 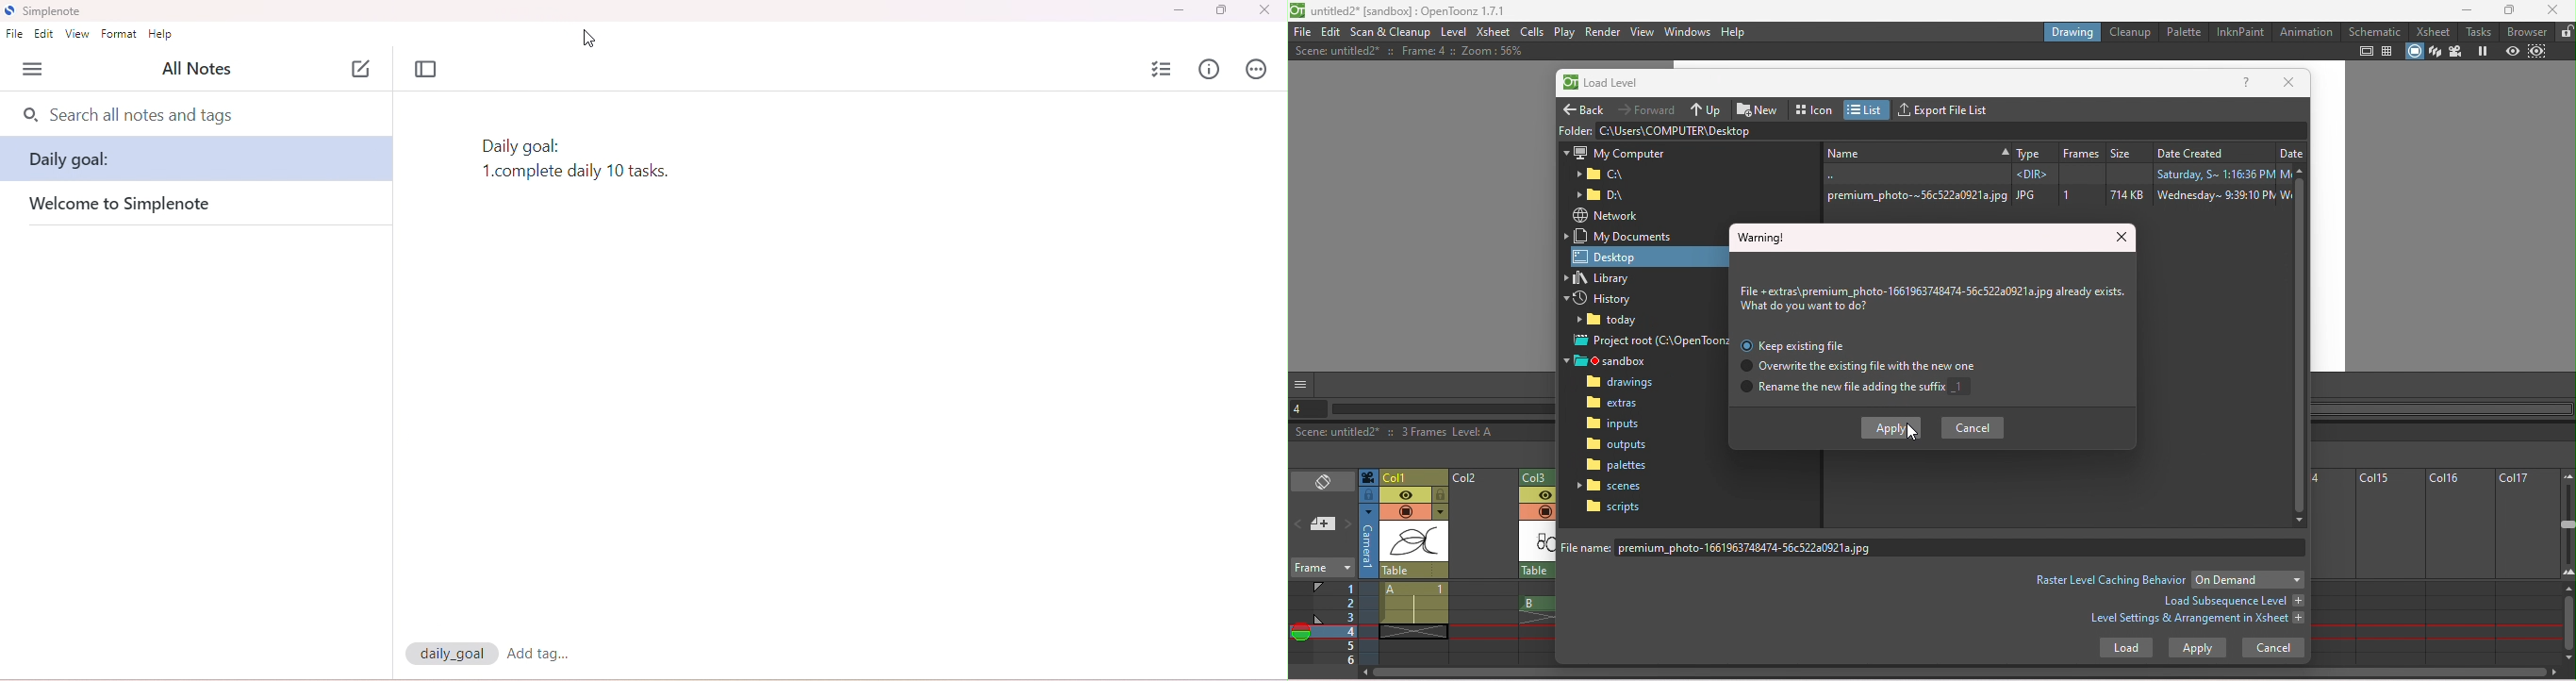 What do you see at coordinates (2273, 647) in the screenshot?
I see `Cancel` at bounding box center [2273, 647].